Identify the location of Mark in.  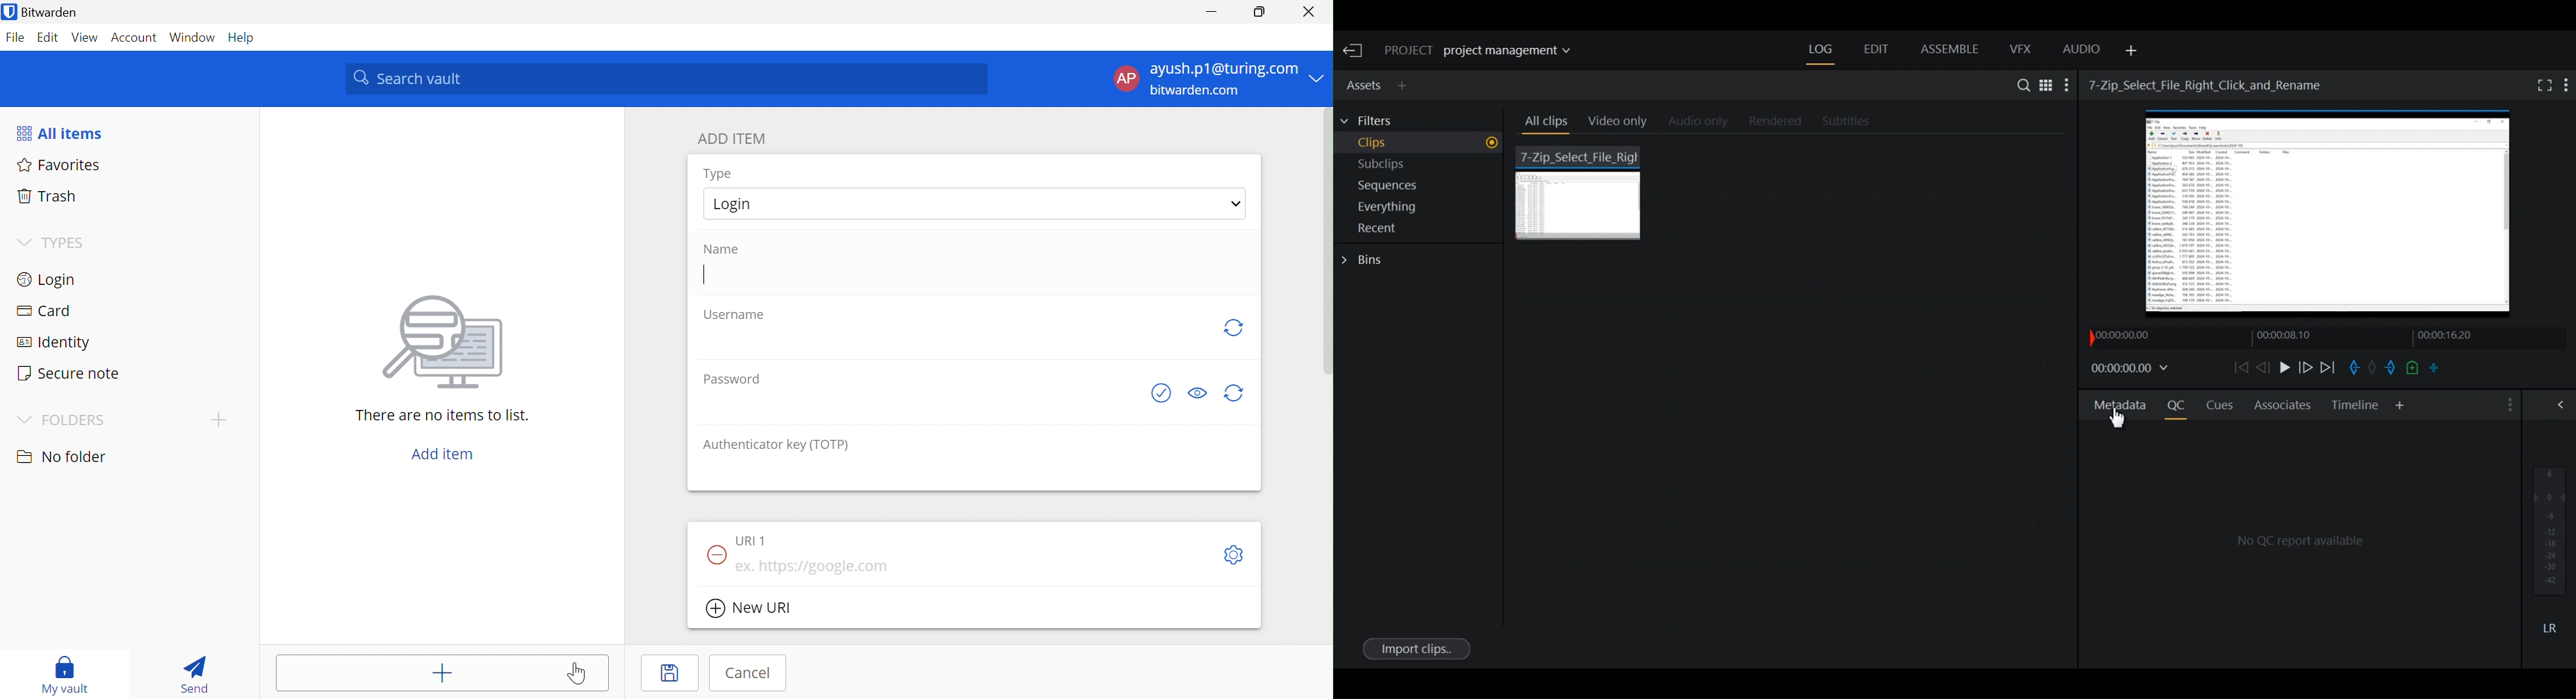
(2354, 367).